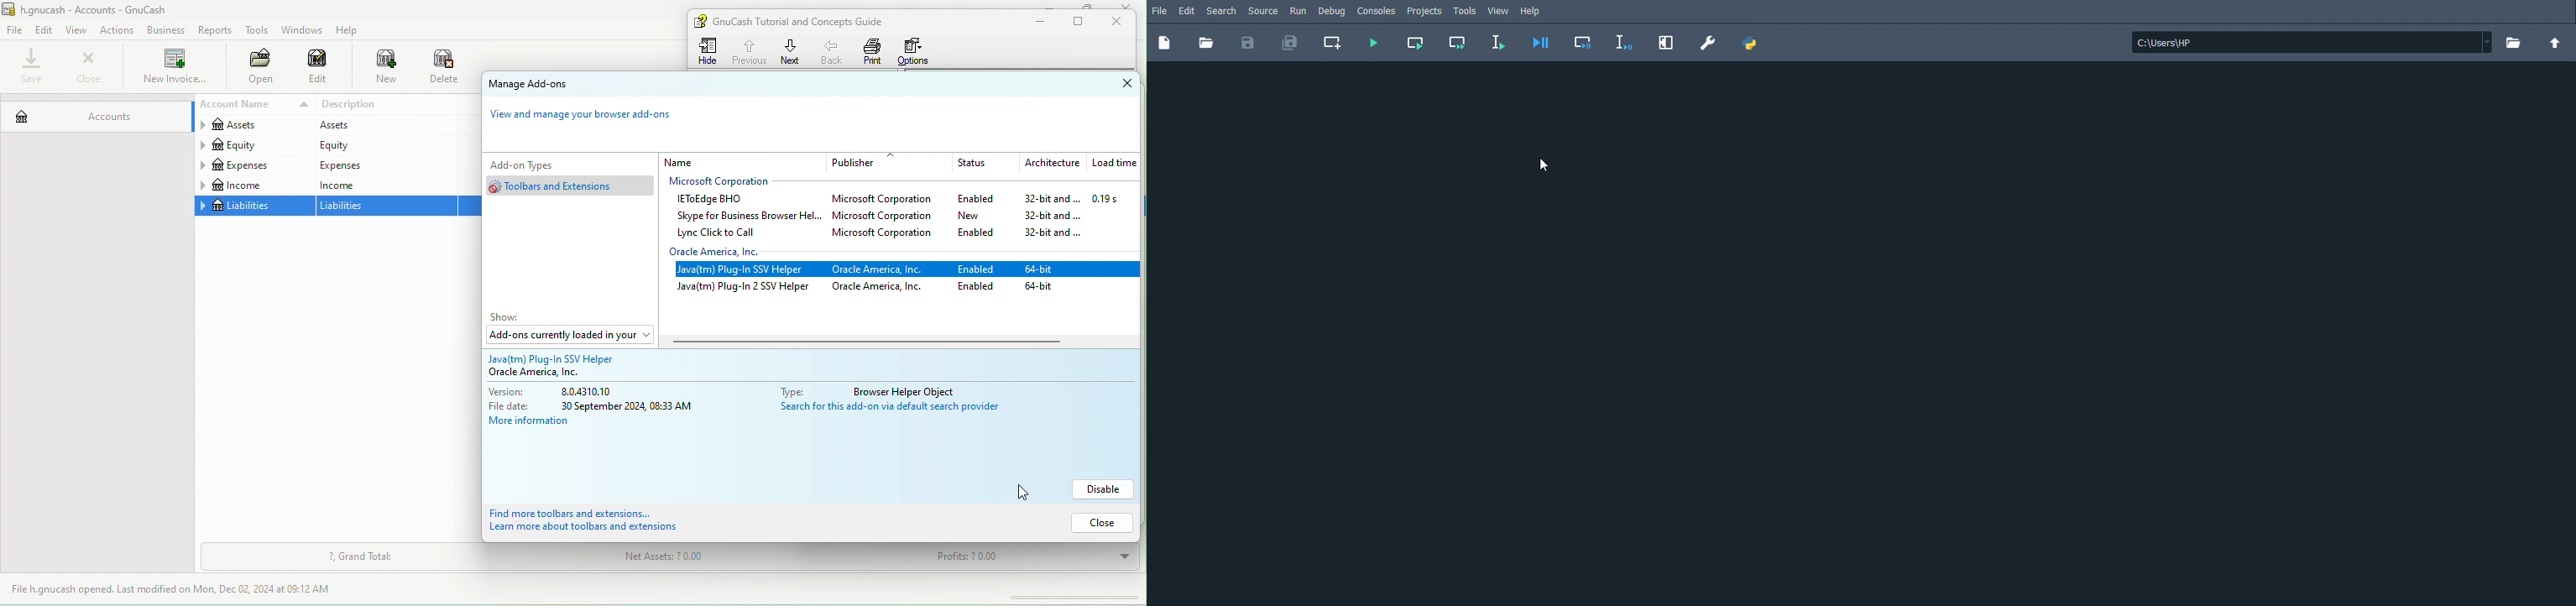  Describe the element at coordinates (1164, 43) in the screenshot. I see `New file` at that location.